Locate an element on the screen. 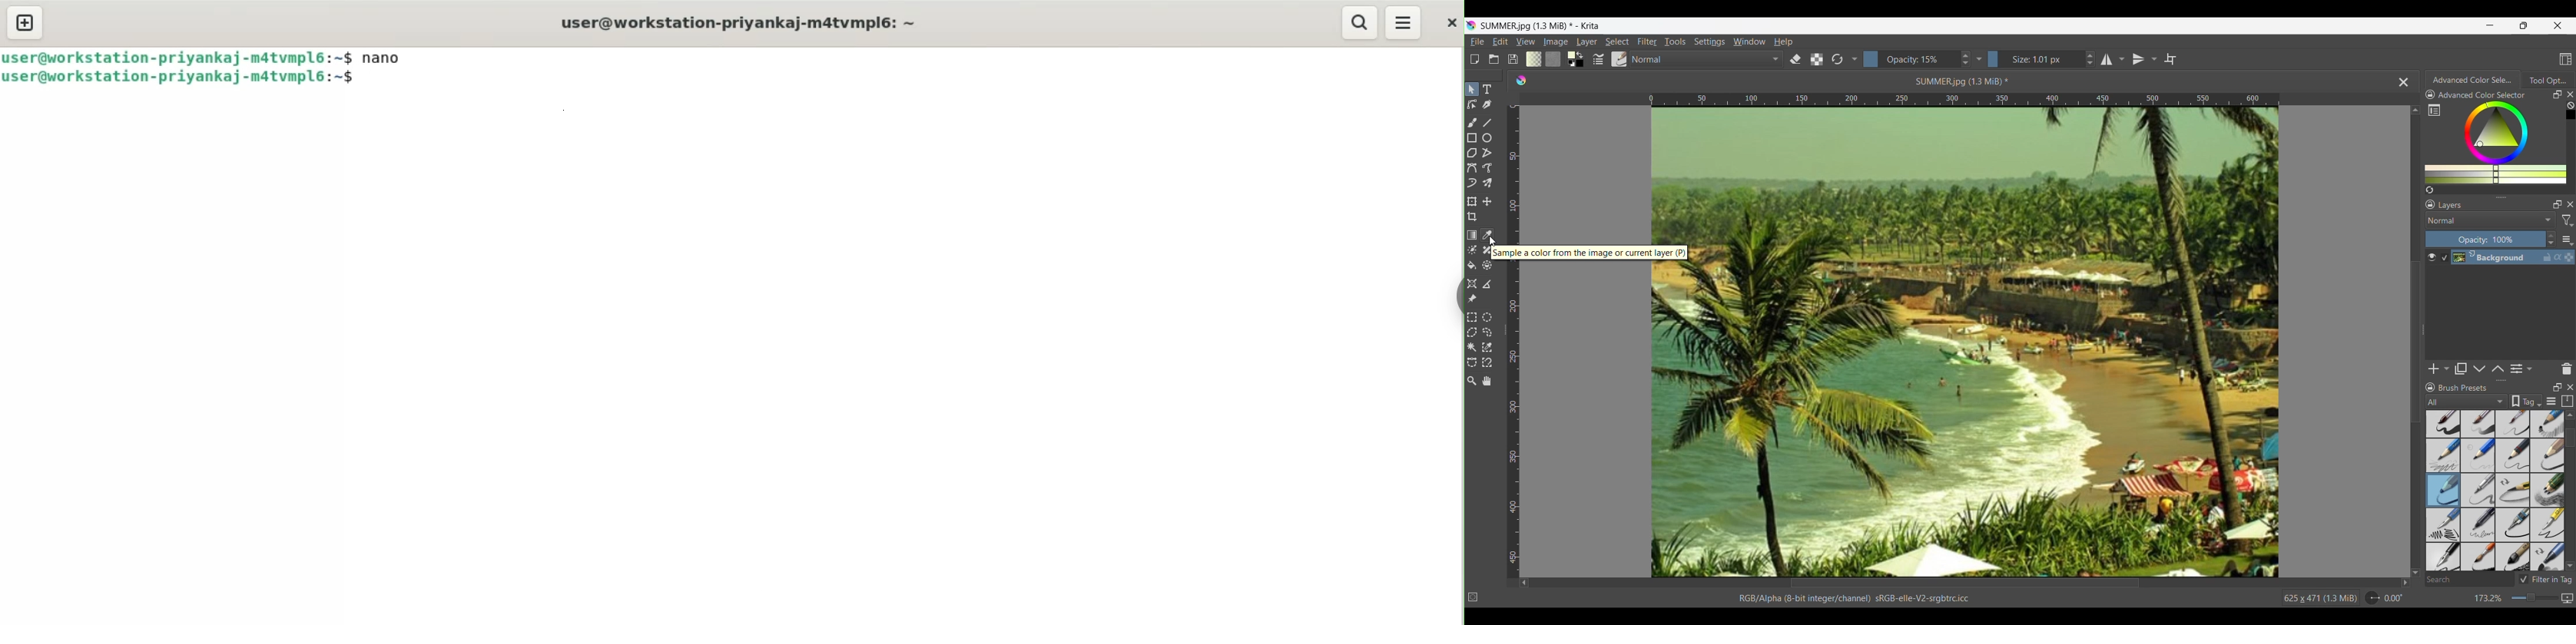 The width and height of the screenshot is (2576, 644).  is located at coordinates (2434, 110).